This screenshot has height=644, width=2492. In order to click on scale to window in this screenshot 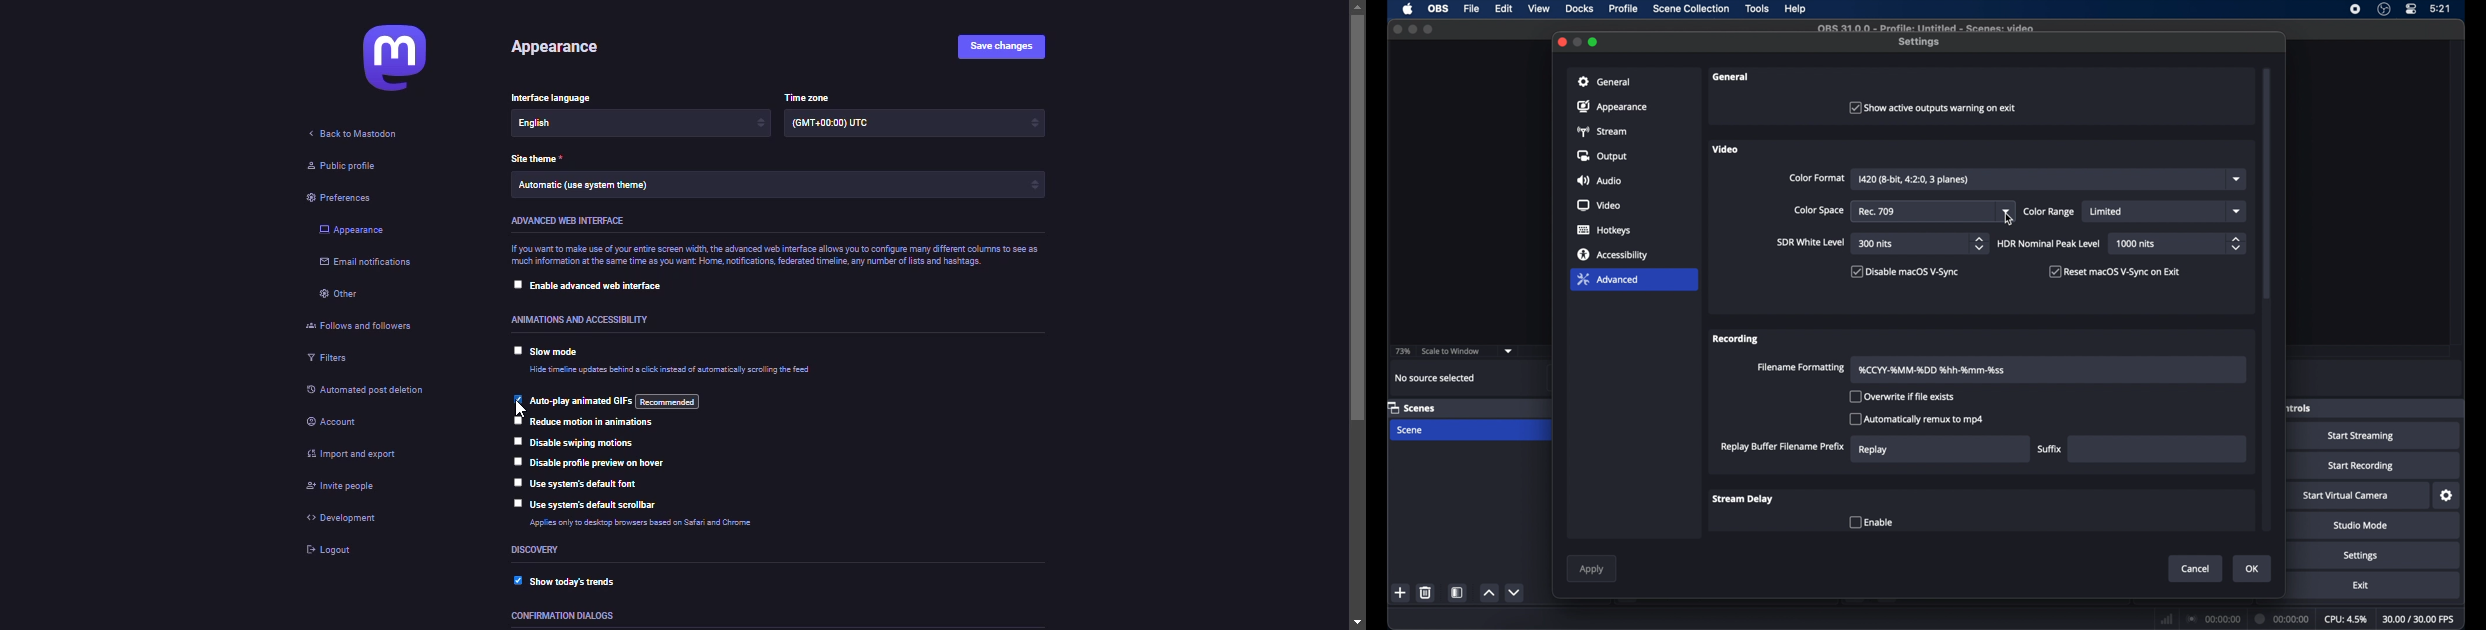, I will do `click(1451, 351)`.